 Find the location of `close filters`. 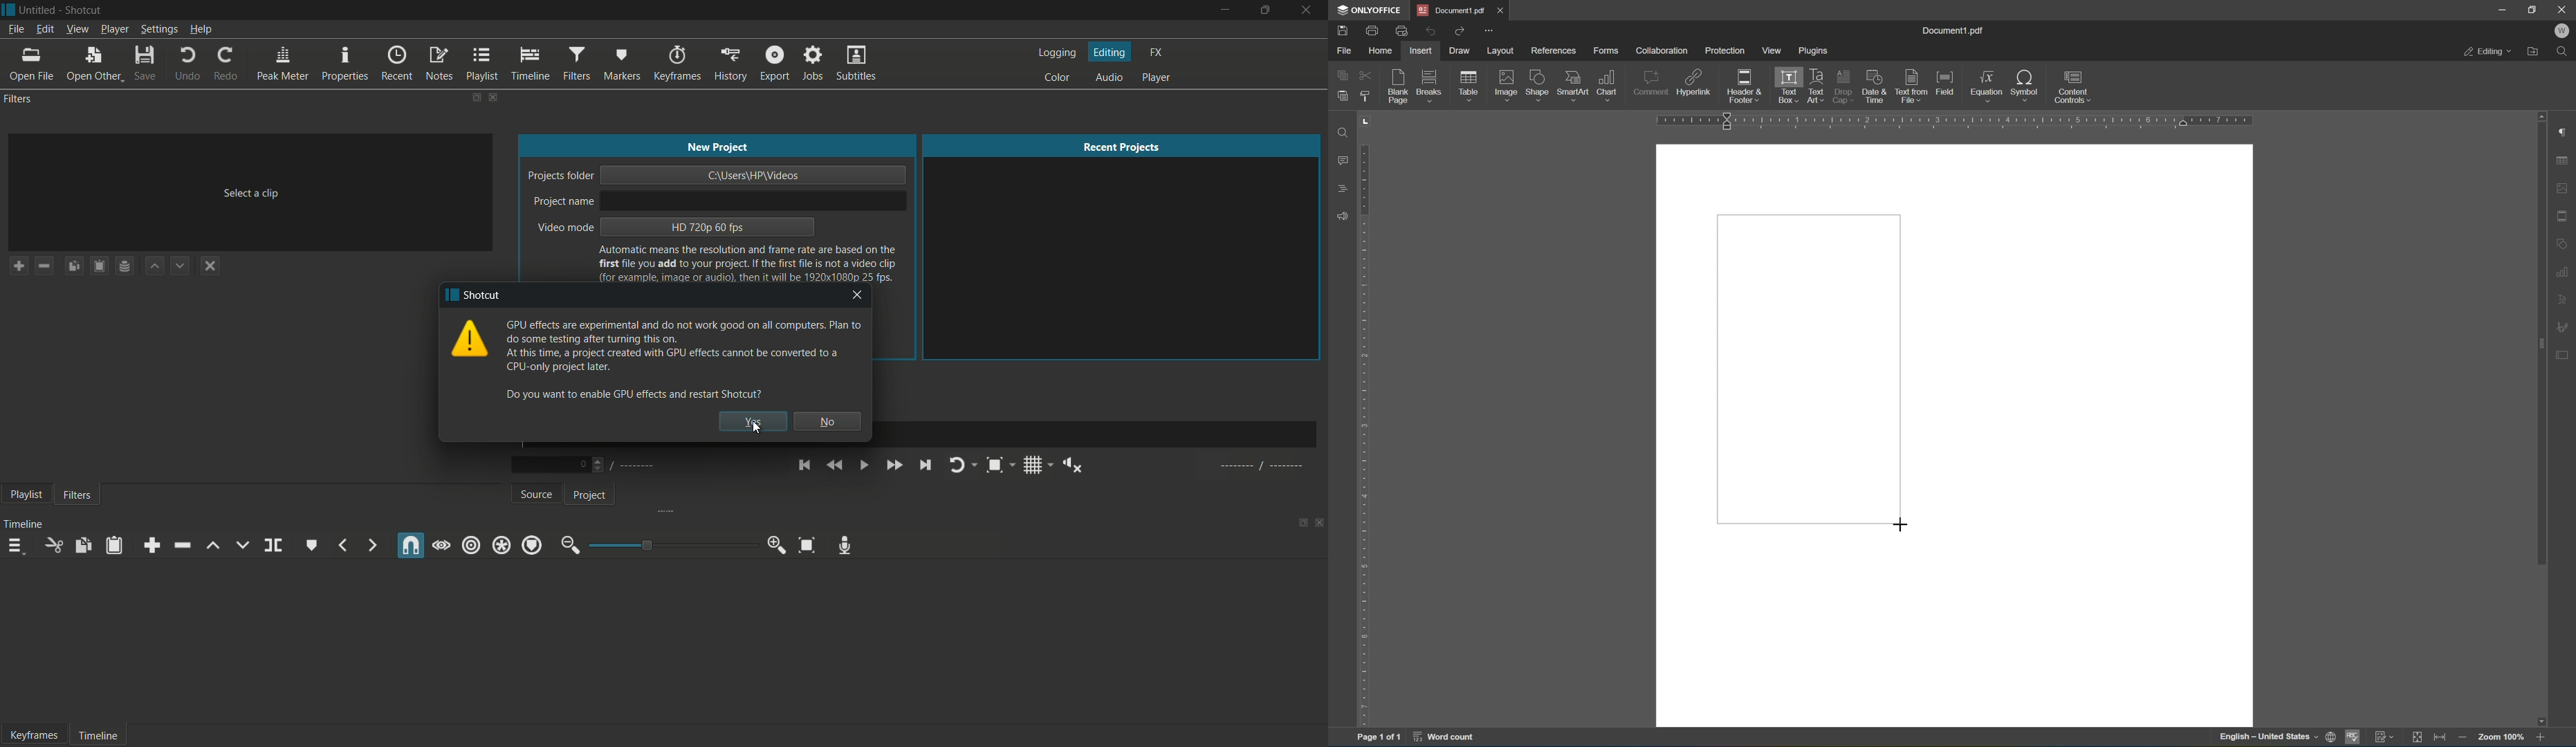

close filters is located at coordinates (493, 97).